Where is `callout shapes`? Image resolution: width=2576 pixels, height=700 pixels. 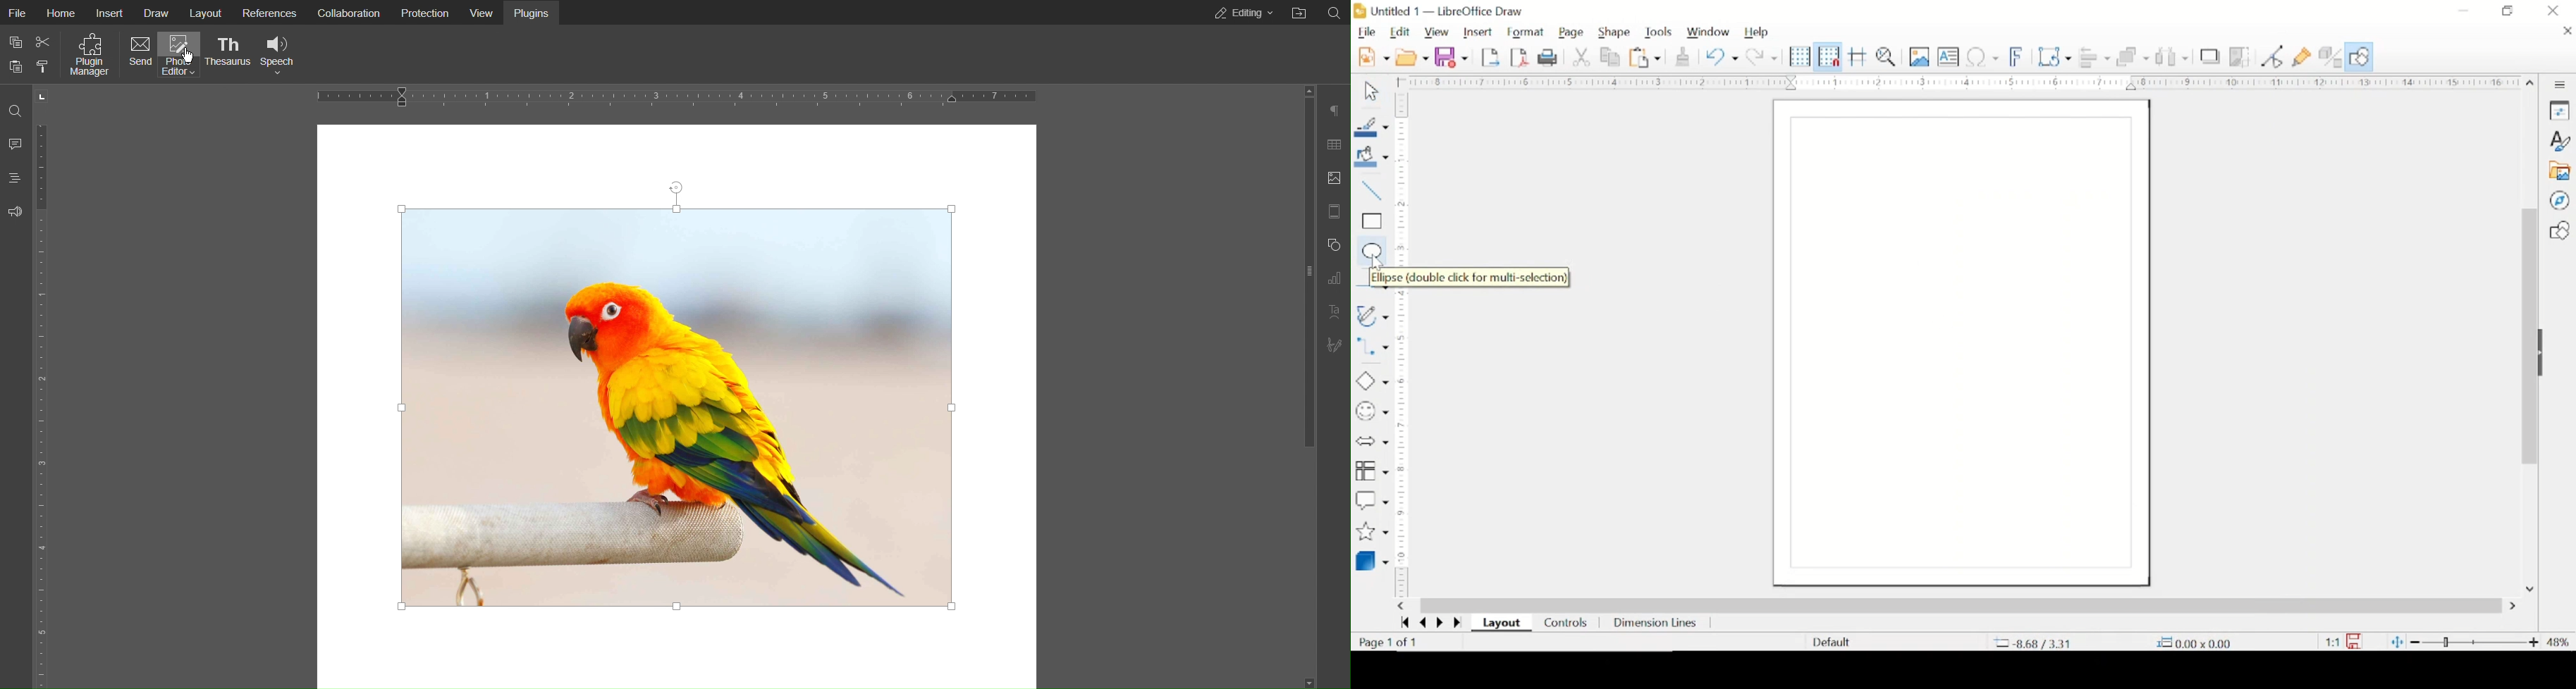 callout shapes is located at coordinates (1372, 499).